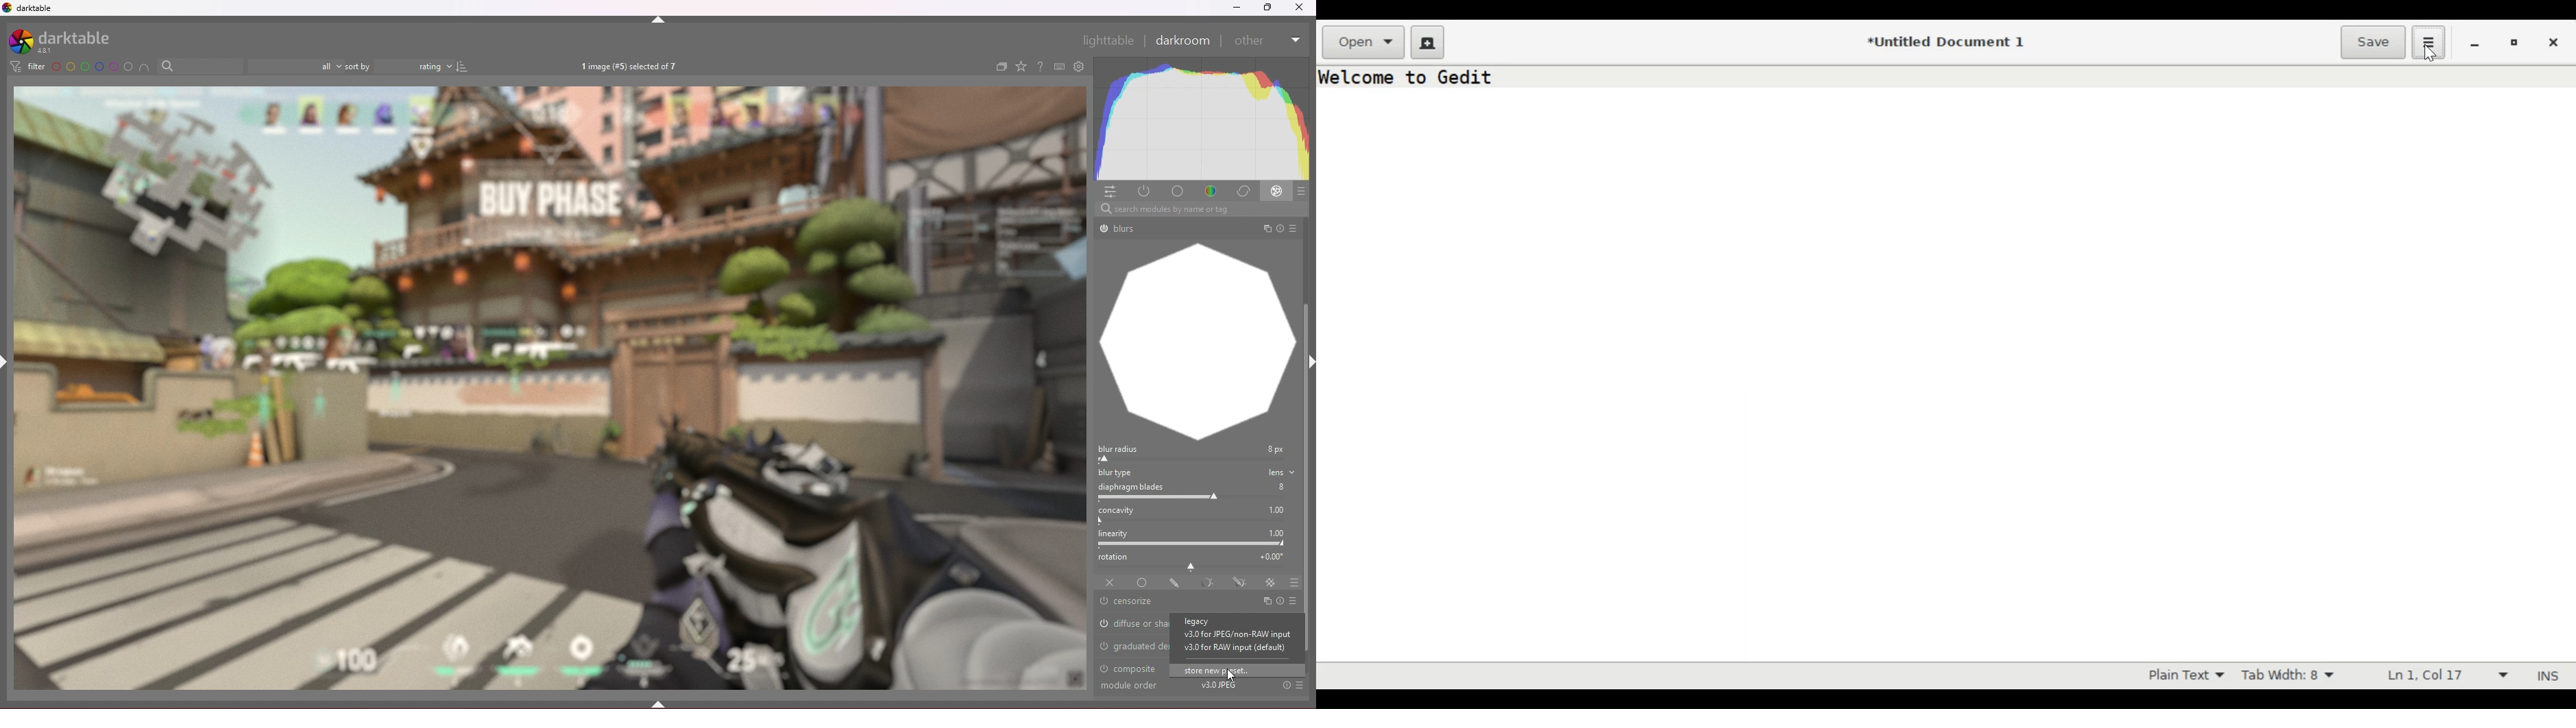 The width and height of the screenshot is (2576, 728). Describe the element at coordinates (296, 65) in the screenshot. I see `filter by images rating` at that location.